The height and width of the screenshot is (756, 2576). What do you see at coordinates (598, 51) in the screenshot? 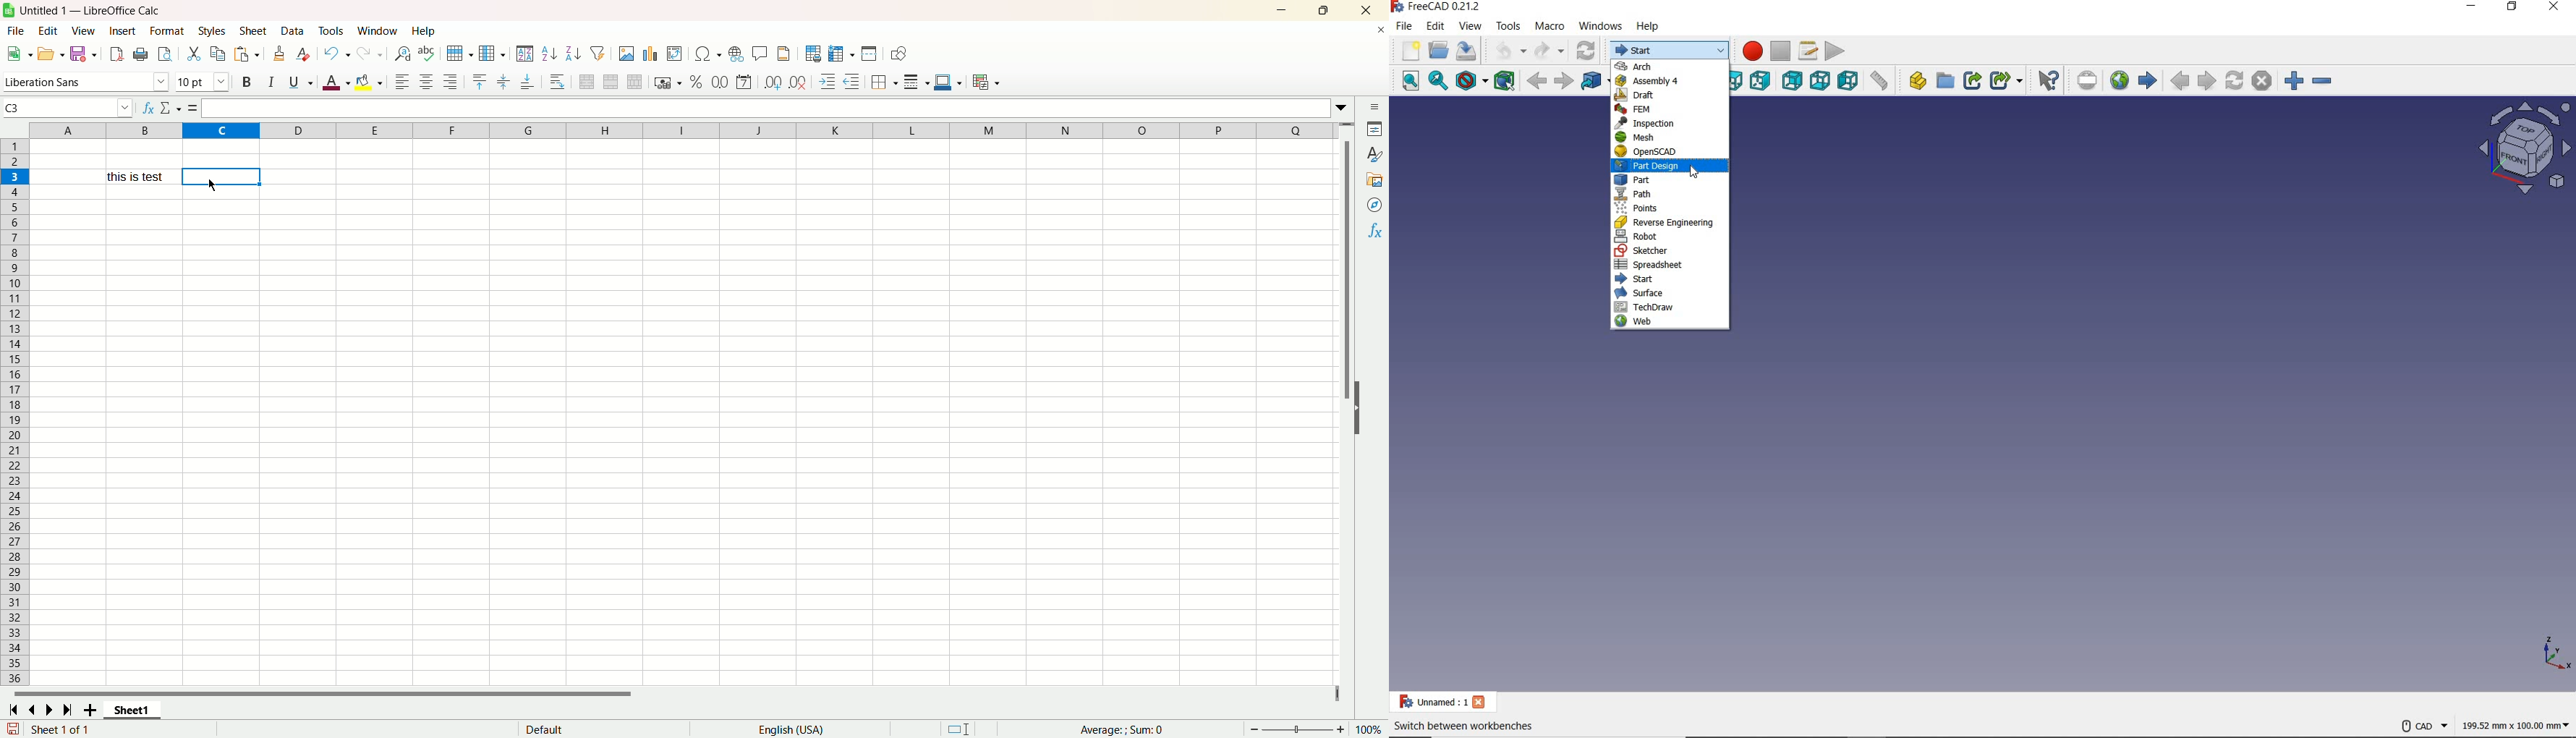
I see `auto filter` at bounding box center [598, 51].